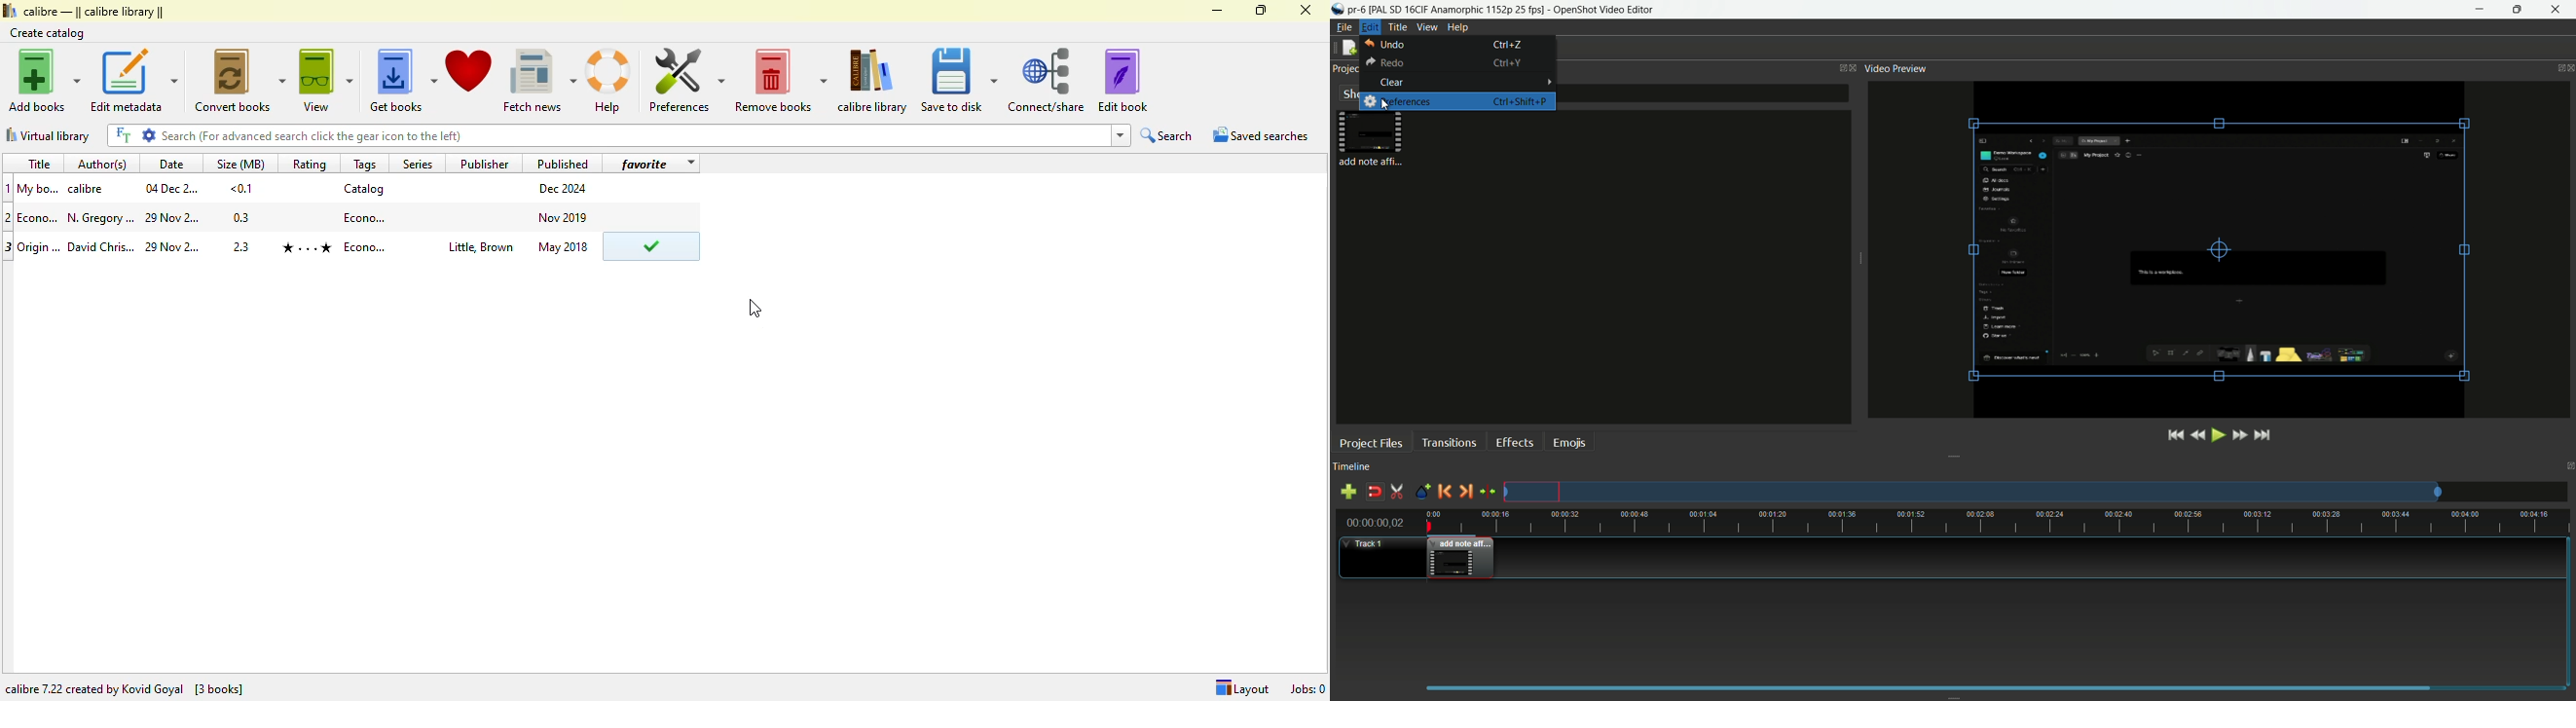 Image resolution: width=2576 pixels, height=728 pixels. I want to click on help, so click(608, 82).